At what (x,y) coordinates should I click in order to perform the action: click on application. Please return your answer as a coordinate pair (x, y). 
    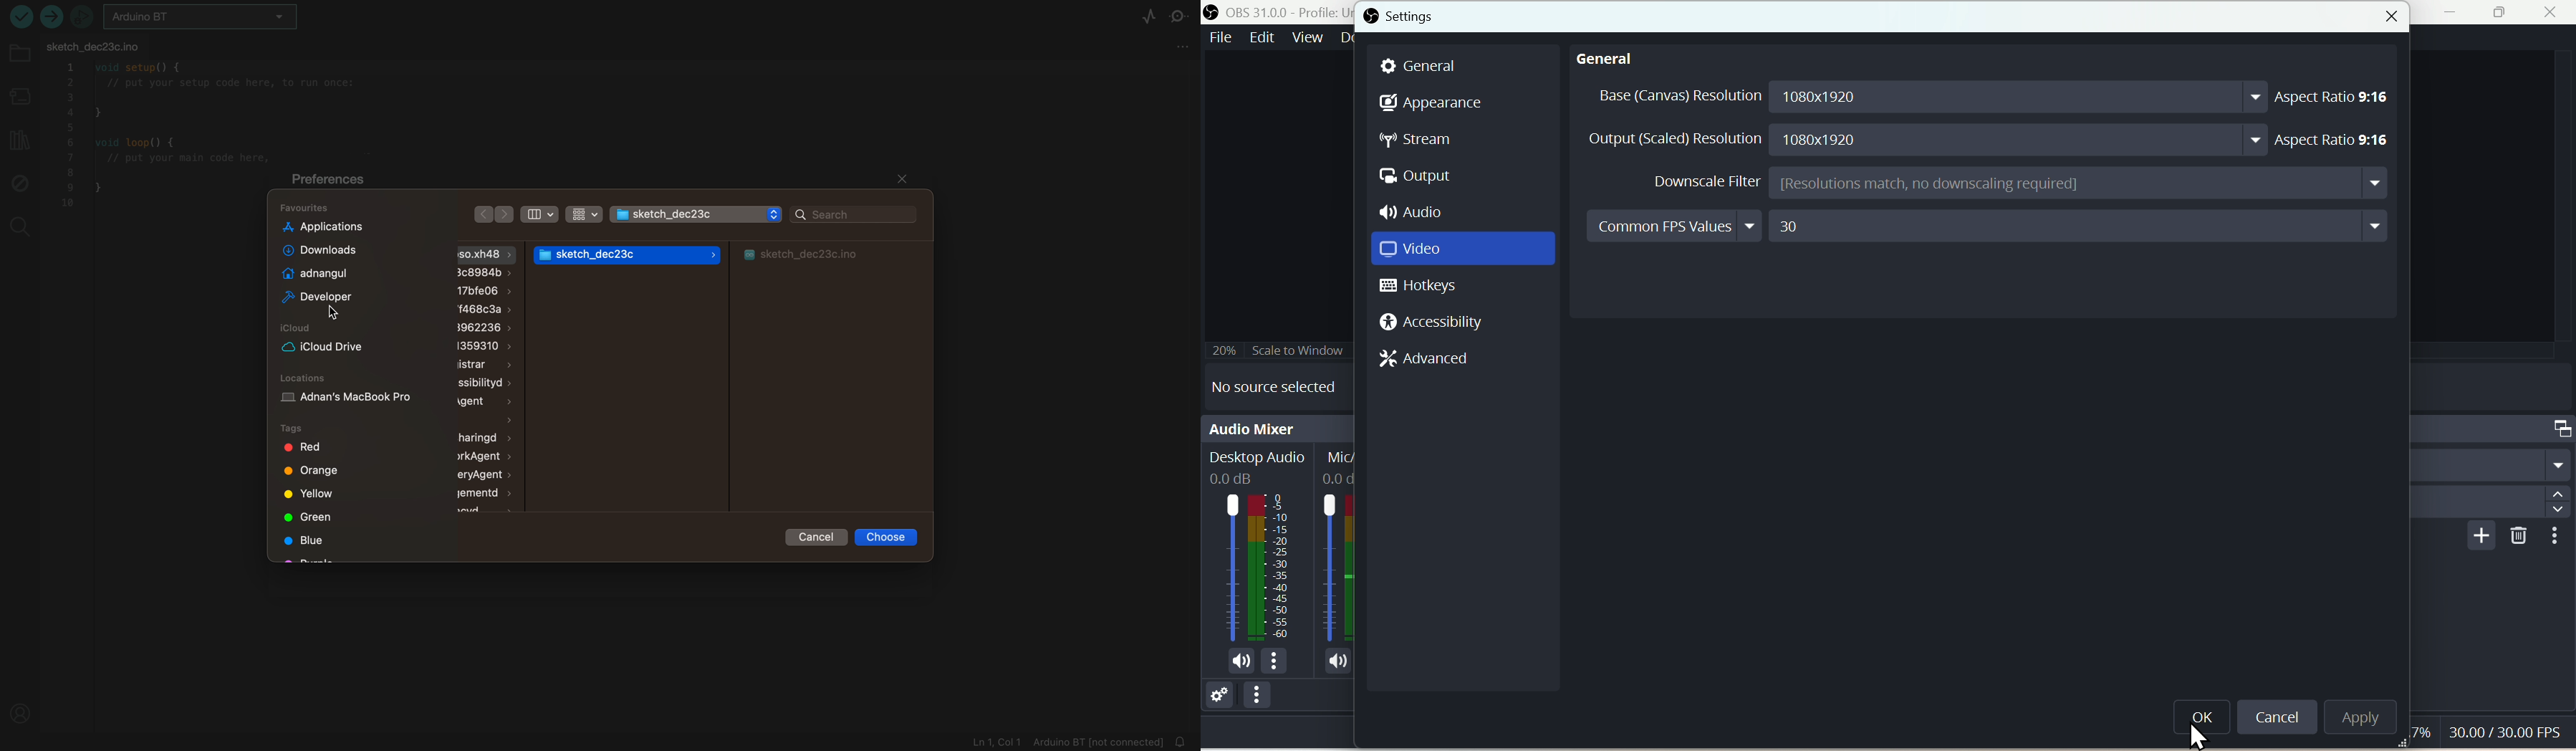
    Looking at the image, I should click on (324, 229).